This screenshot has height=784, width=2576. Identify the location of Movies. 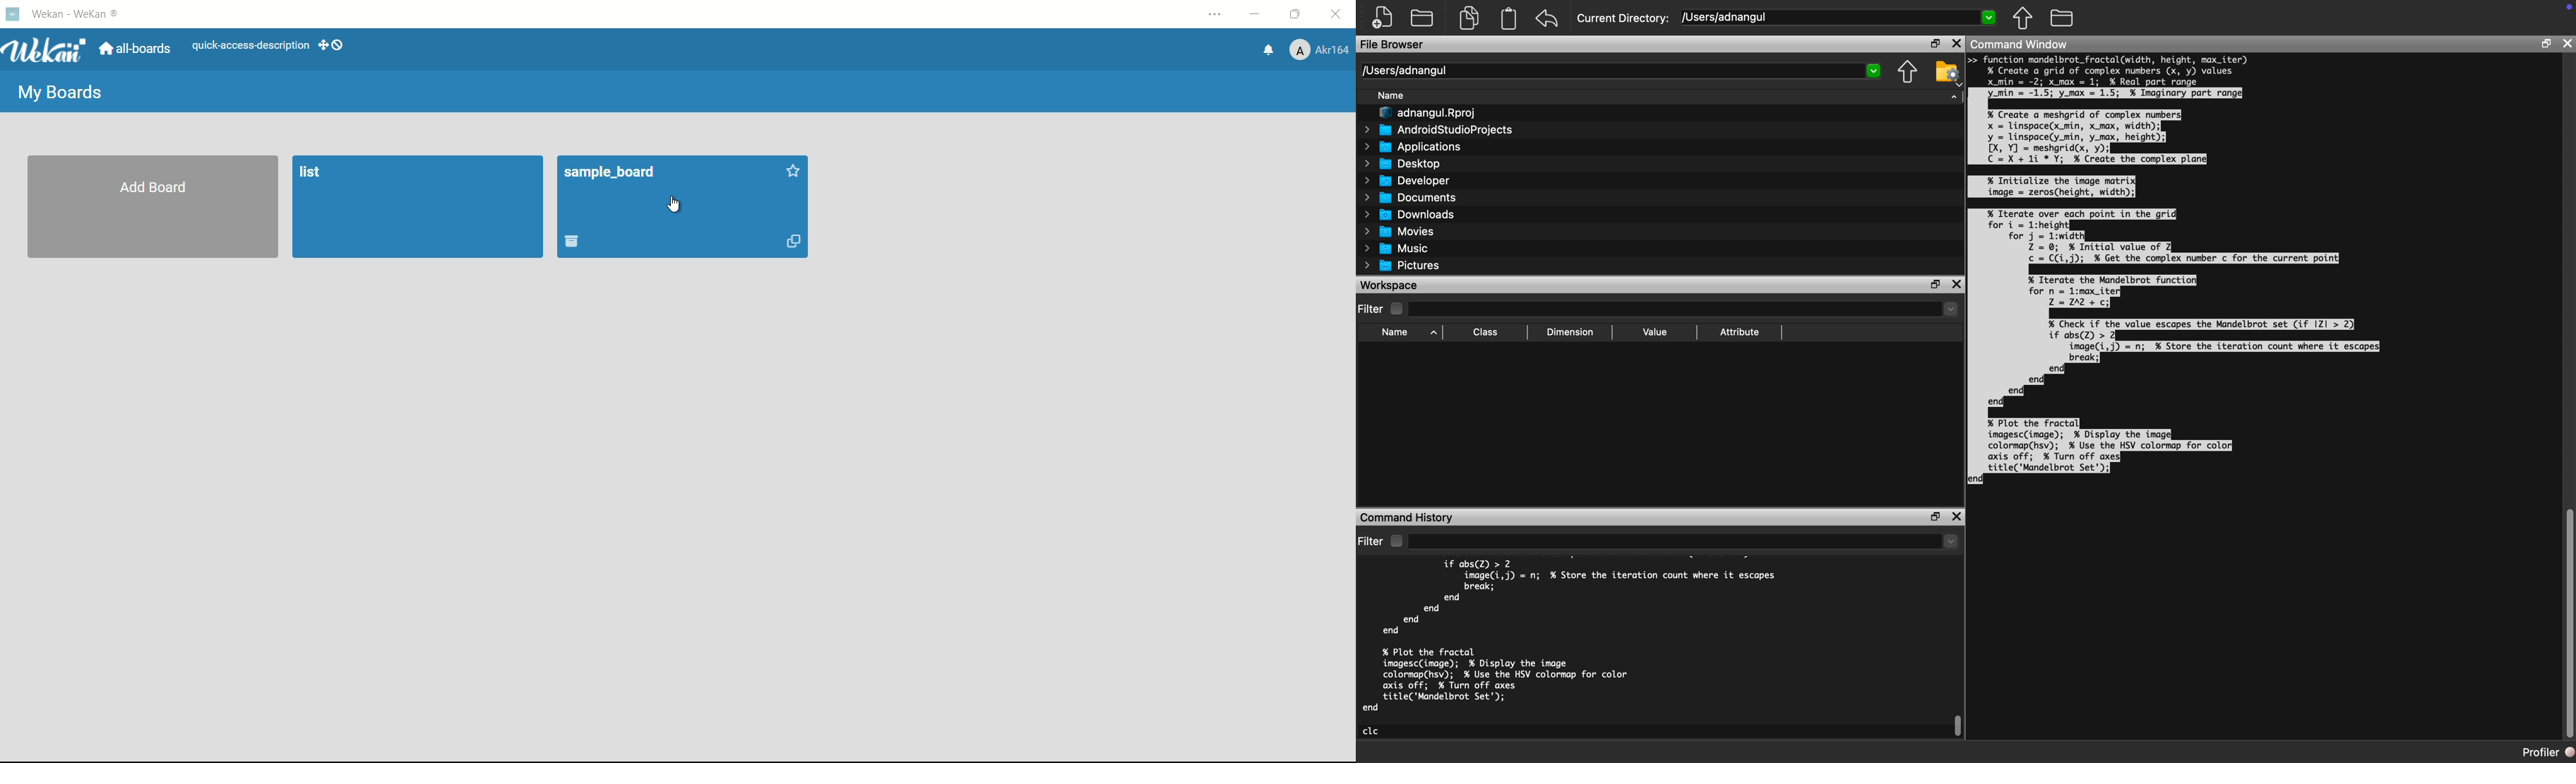
(1398, 231).